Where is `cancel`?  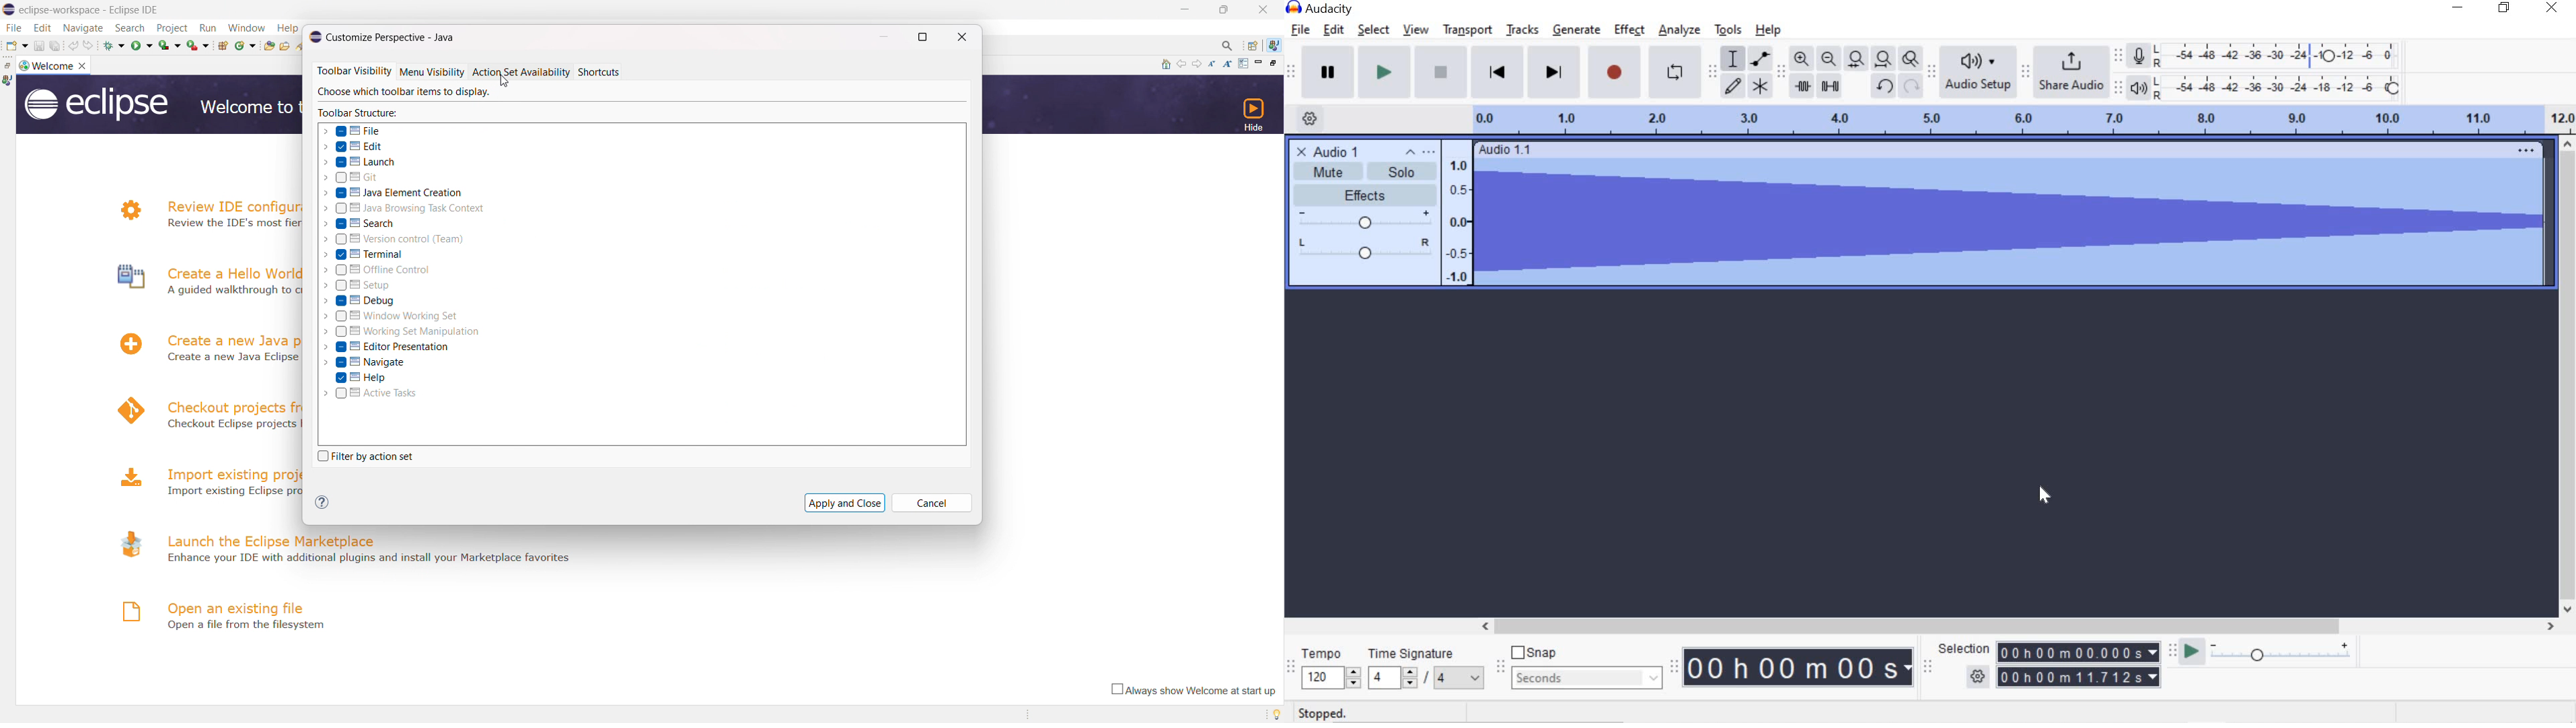
cancel is located at coordinates (933, 502).